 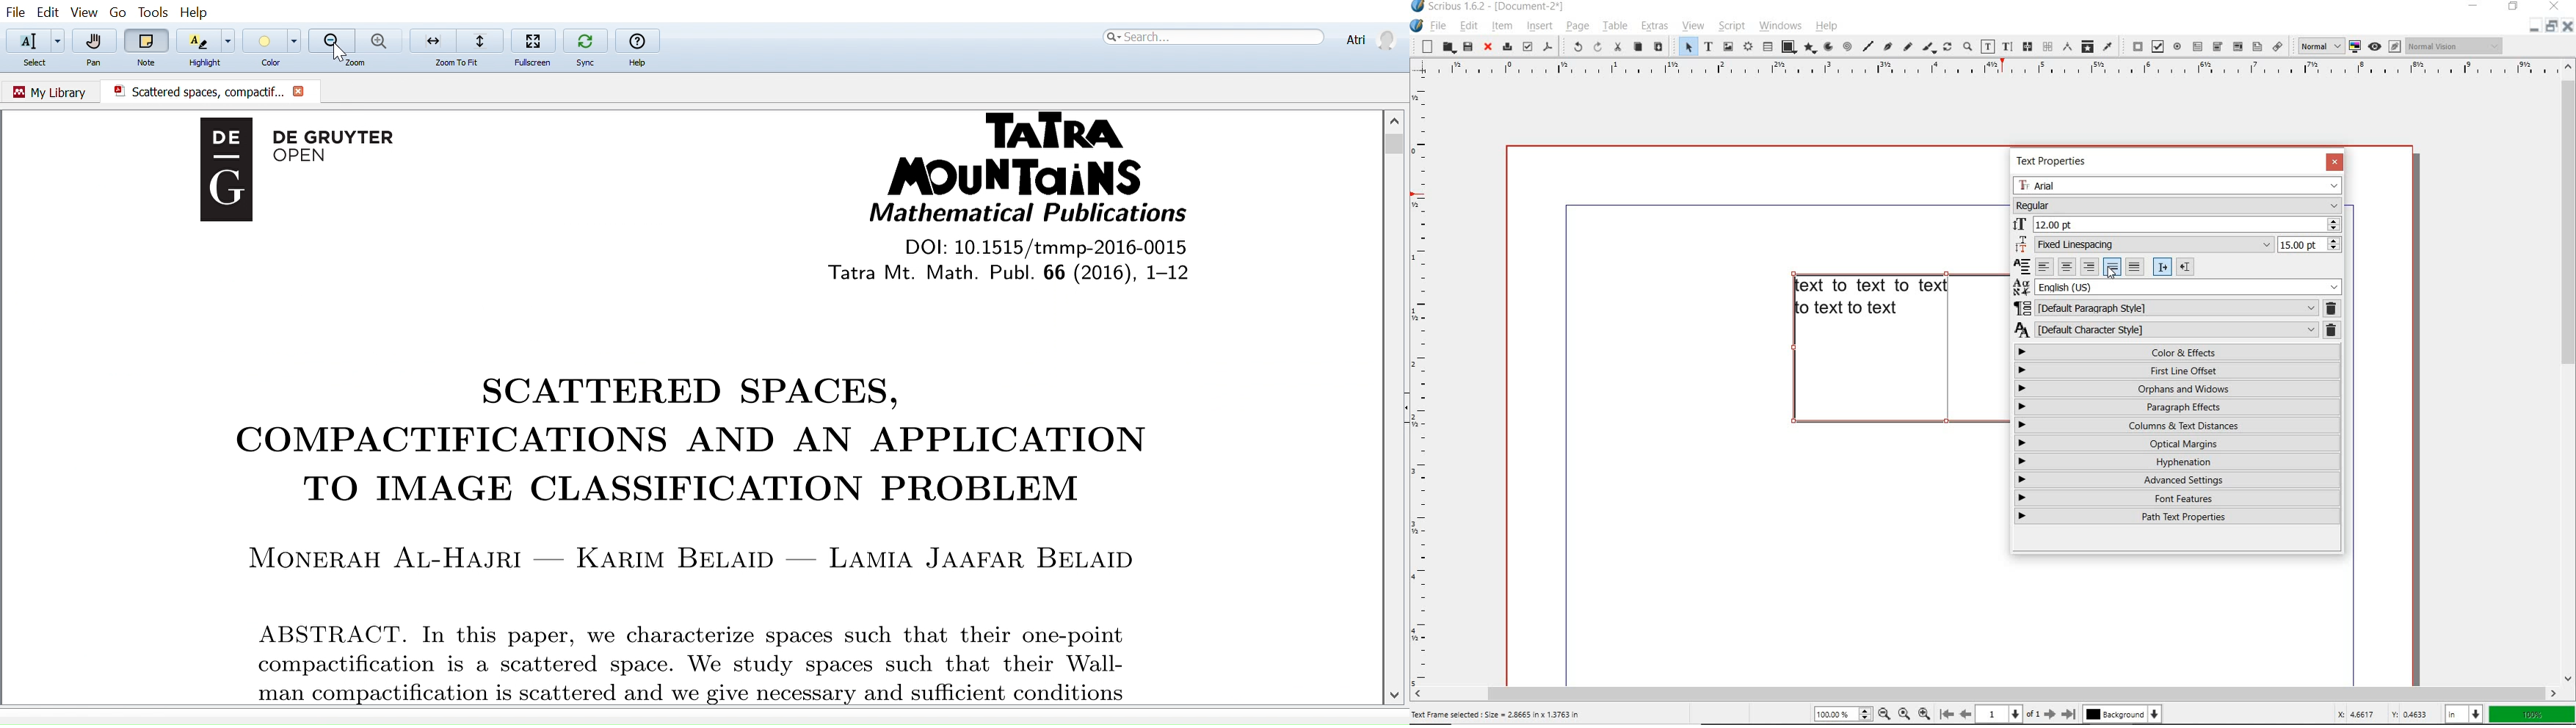 What do you see at coordinates (1683, 46) in the screenshot?
I see `select item` at bounding box center [1683, 46].